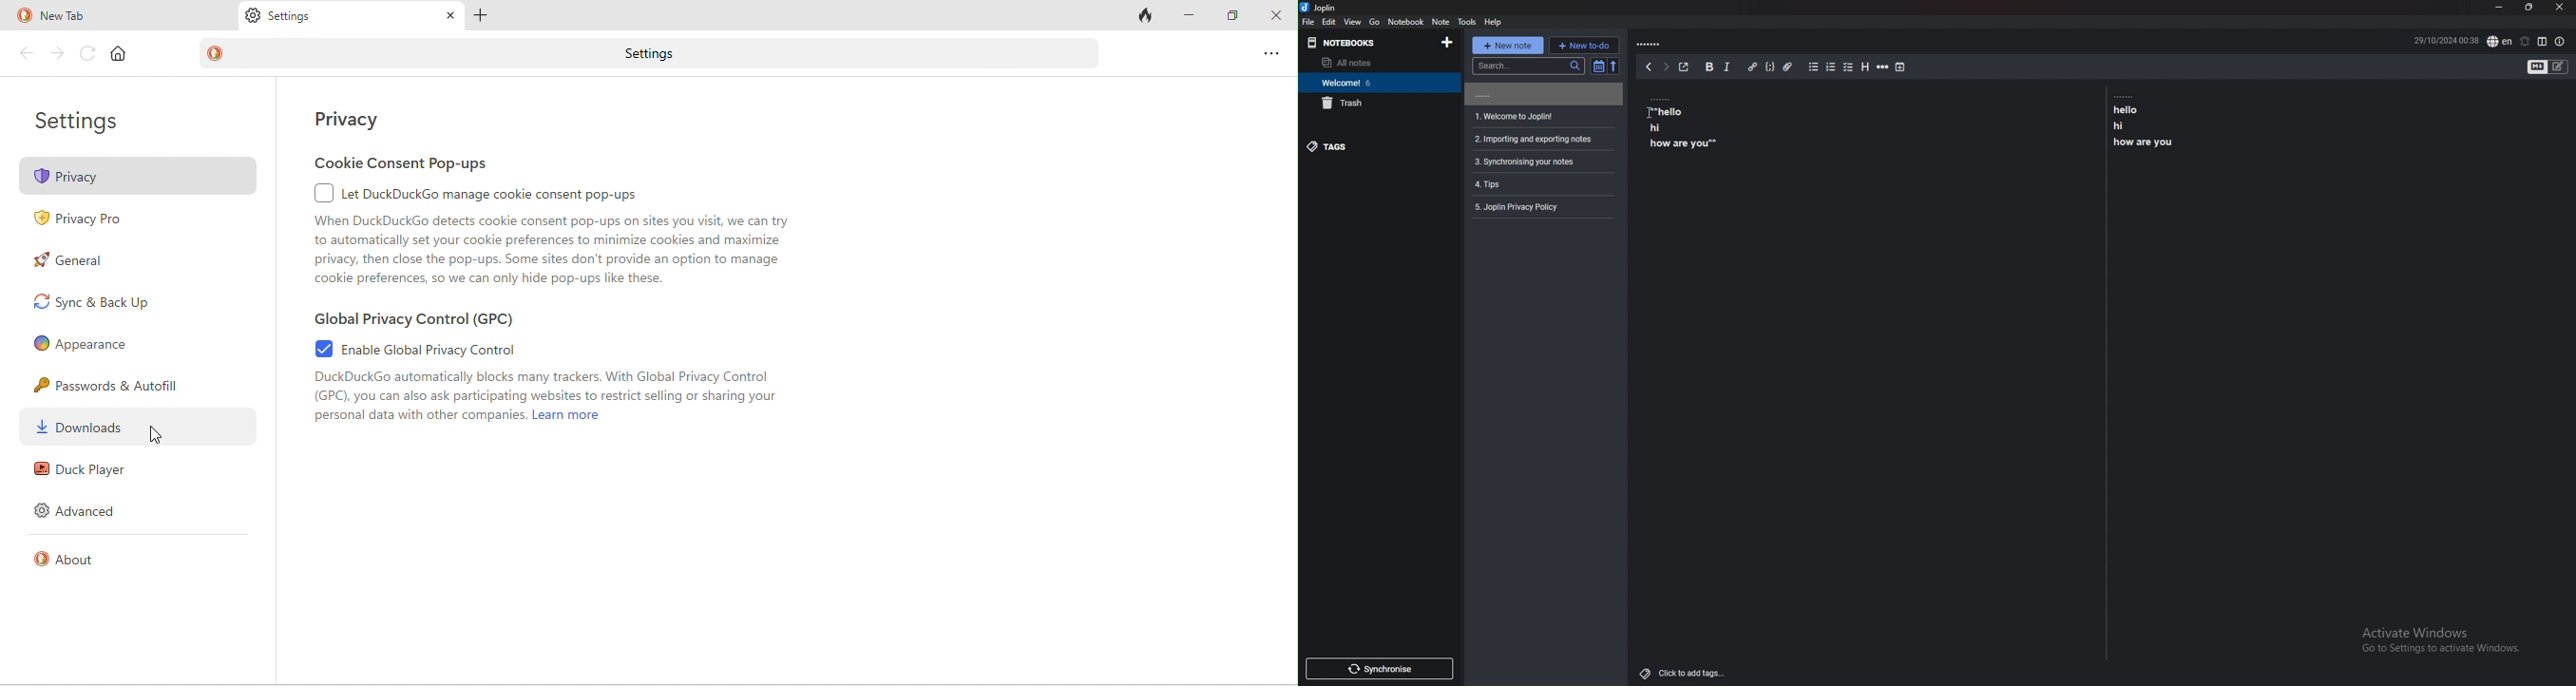 The width and height of the screenshot is (2576, 700). I want to click on new notebook, so click(1449, 42).